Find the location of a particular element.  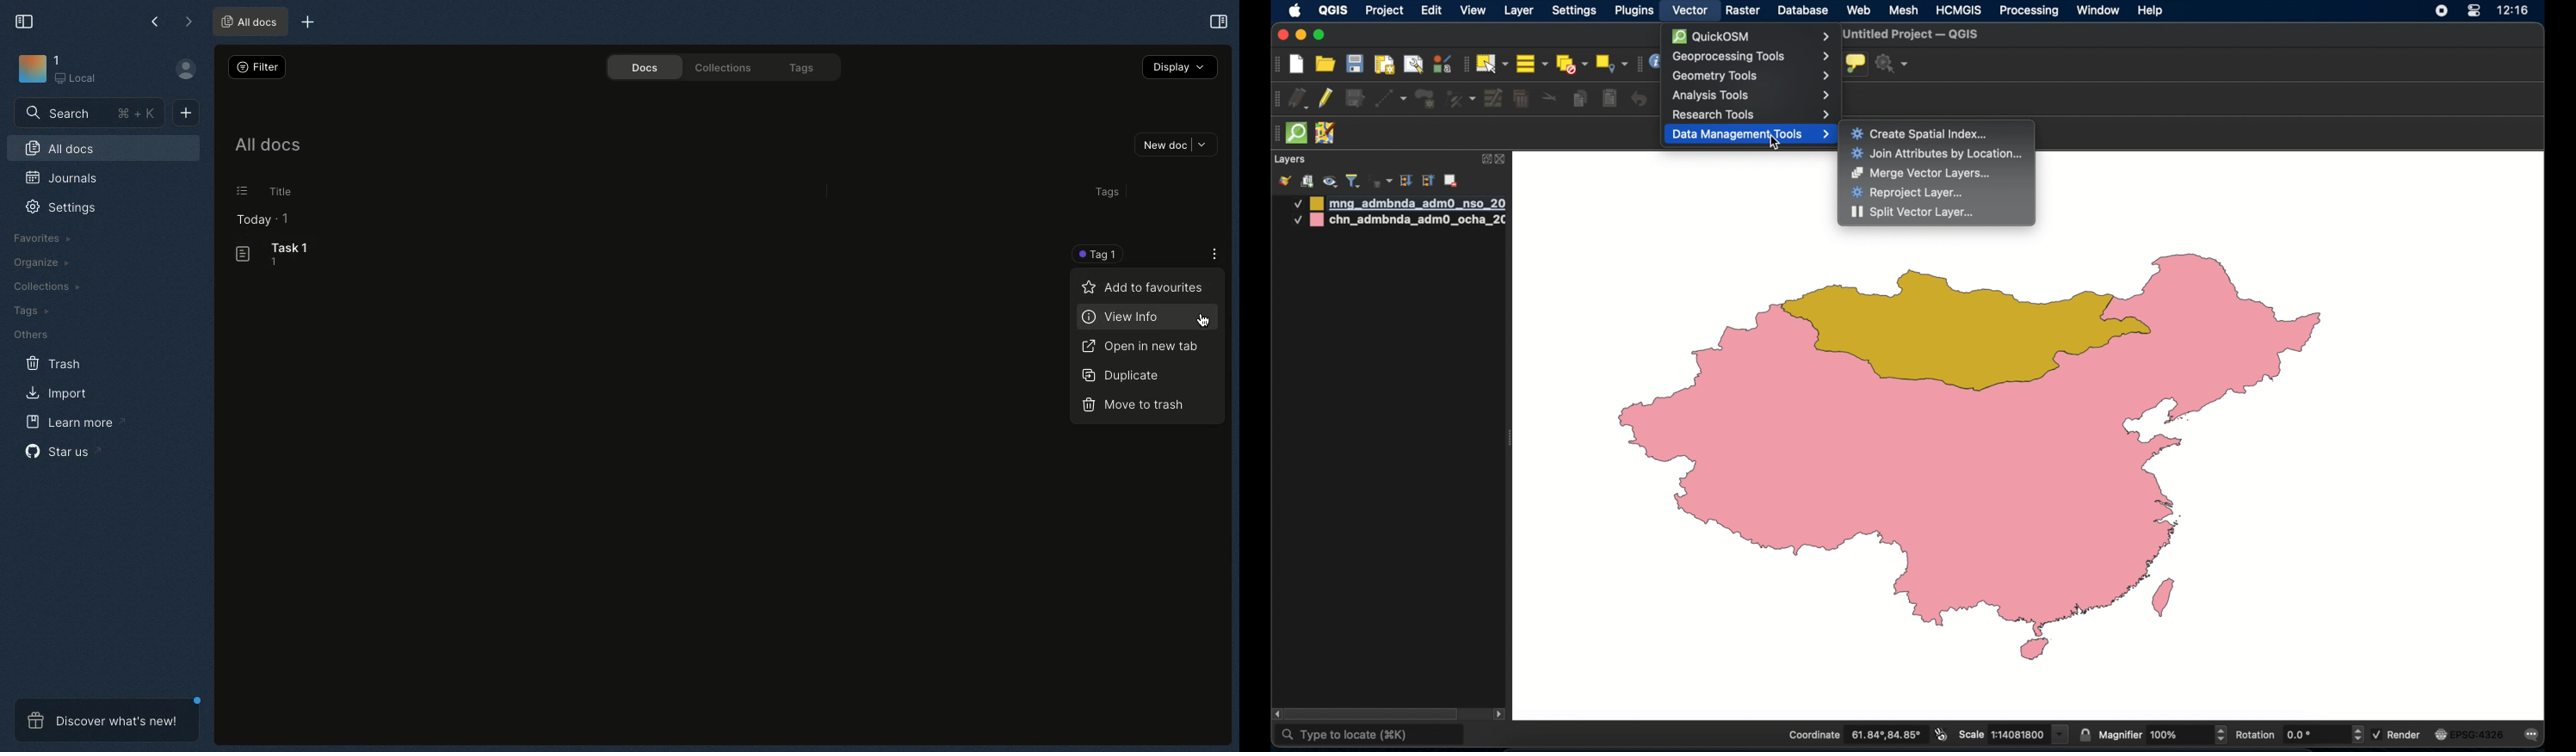

scroll left is located at coordinates (1277, 714).